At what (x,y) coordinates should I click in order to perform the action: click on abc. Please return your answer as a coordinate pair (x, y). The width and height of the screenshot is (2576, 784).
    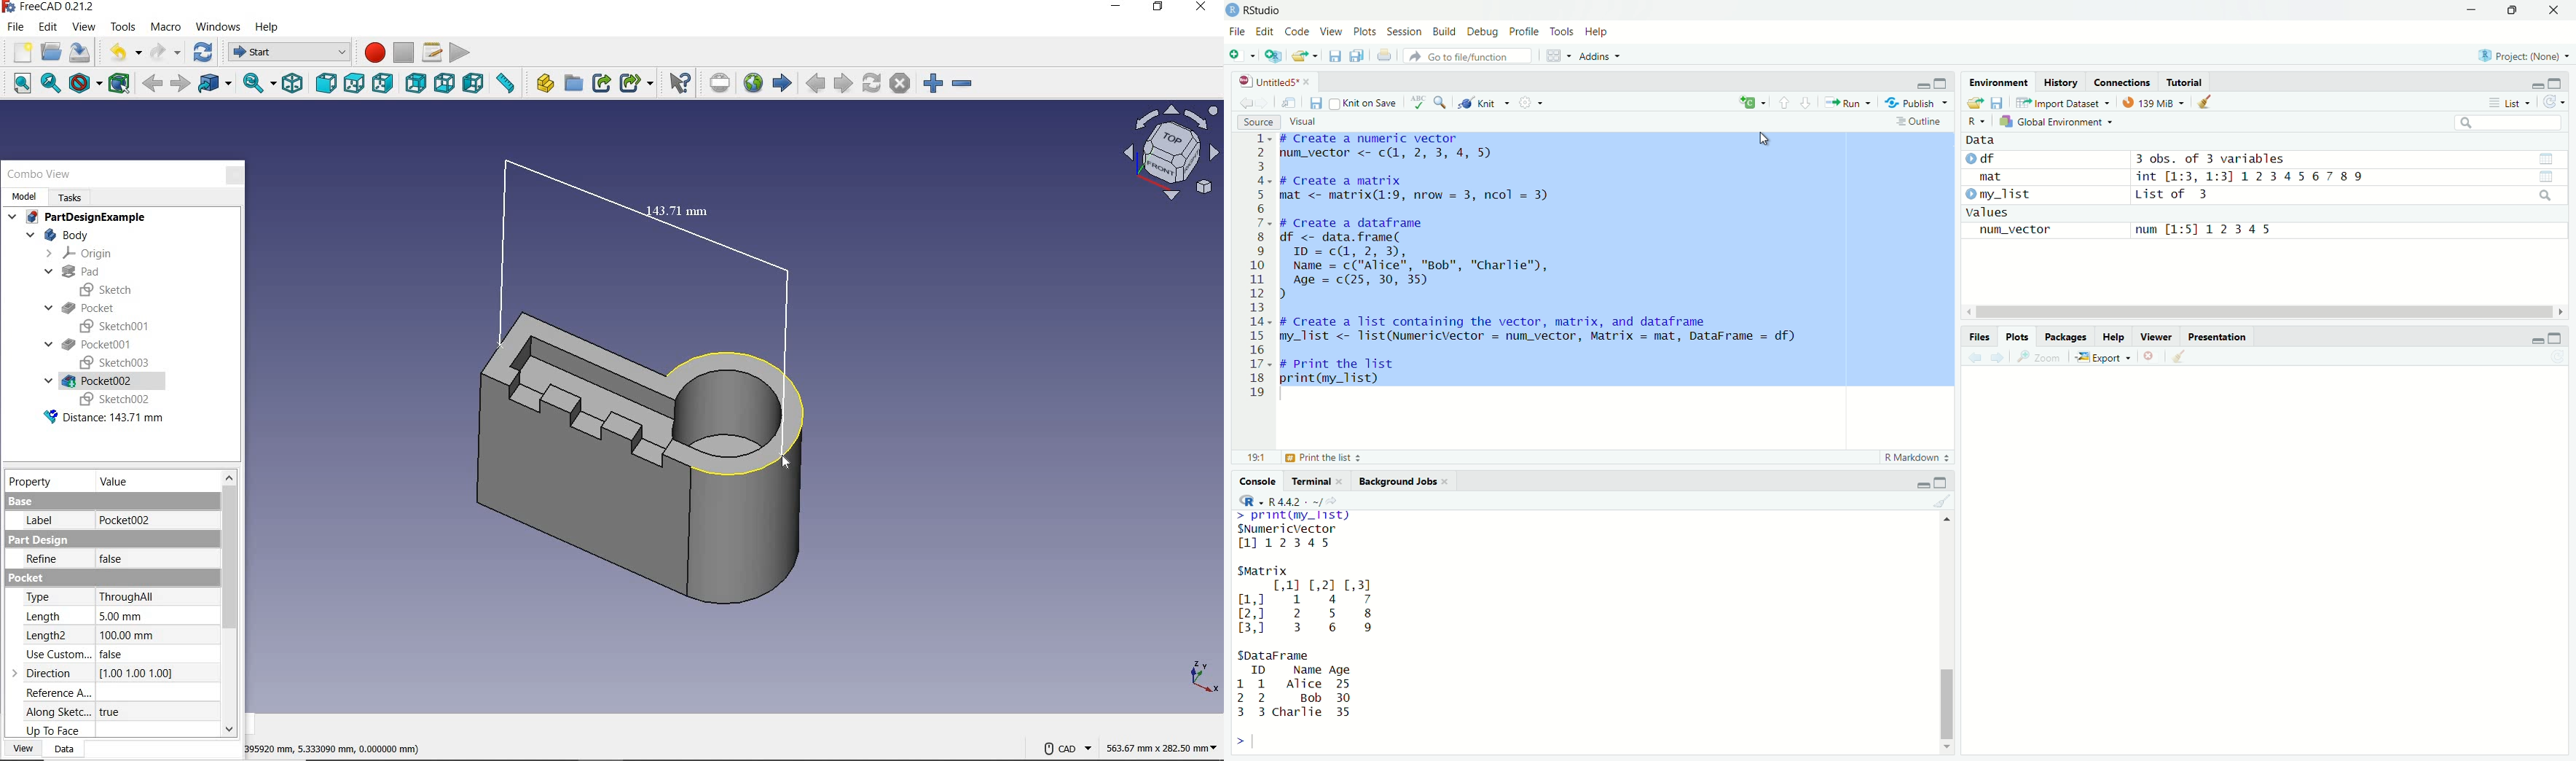
    Looking at the image, I should click on (1420, 101).